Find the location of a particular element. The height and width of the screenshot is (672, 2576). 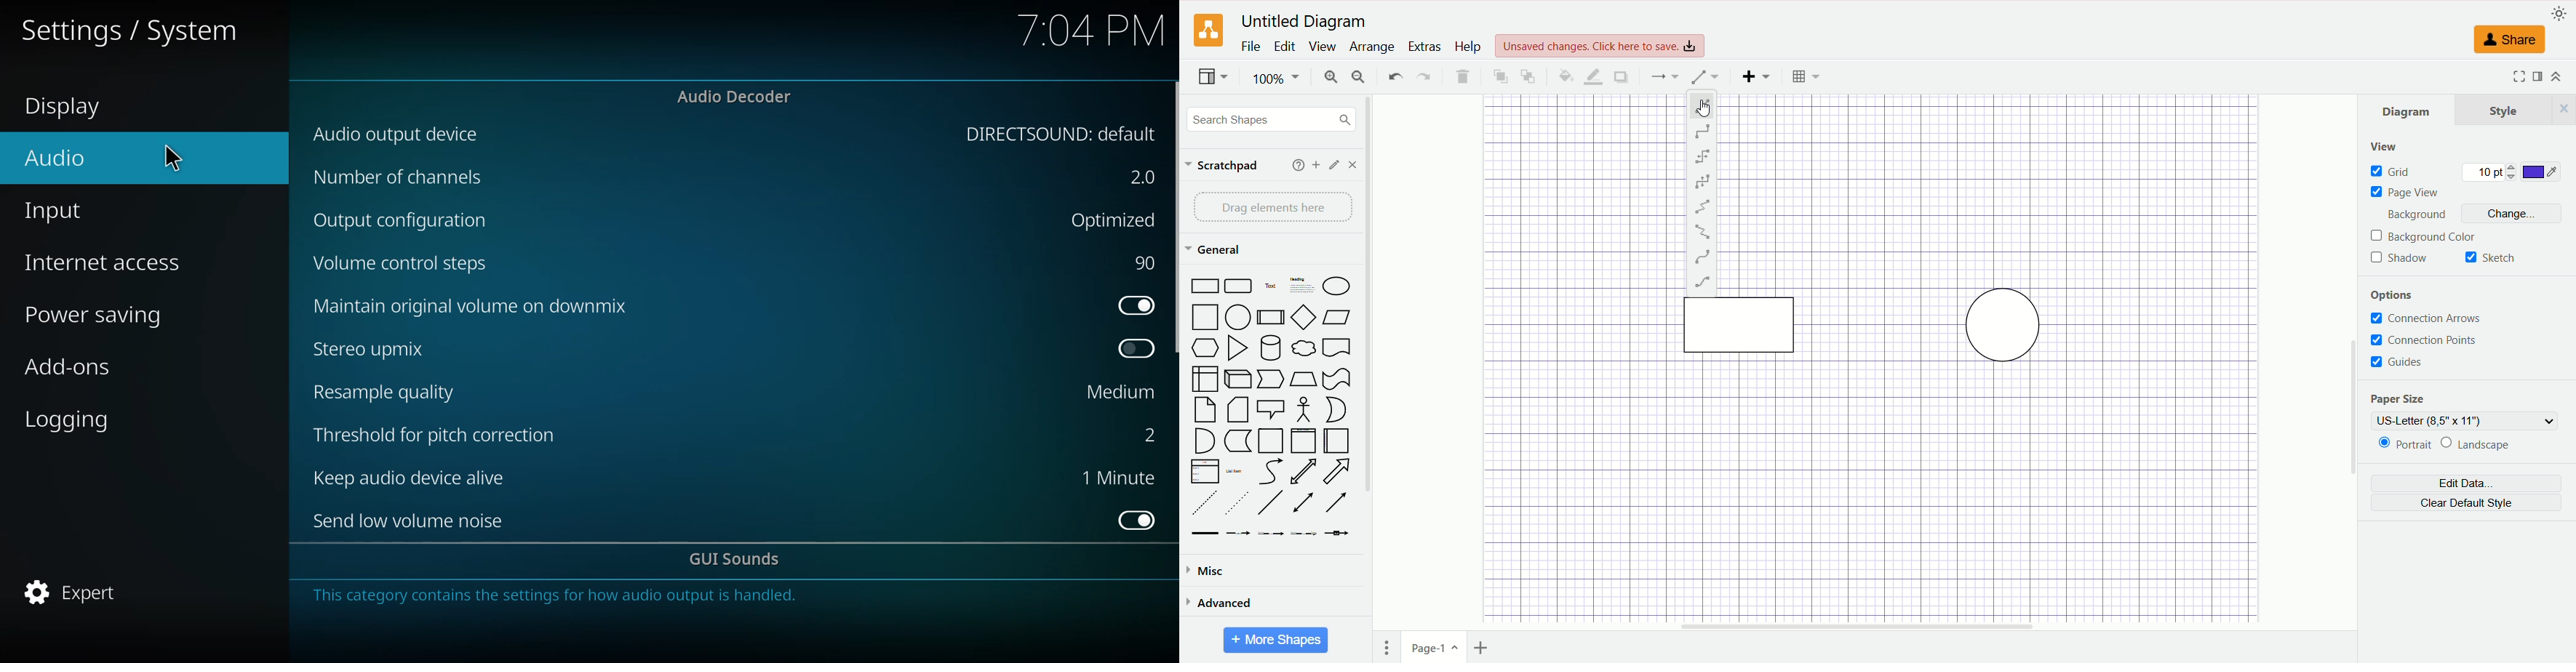

background color is located at coordinates (2425, 236).